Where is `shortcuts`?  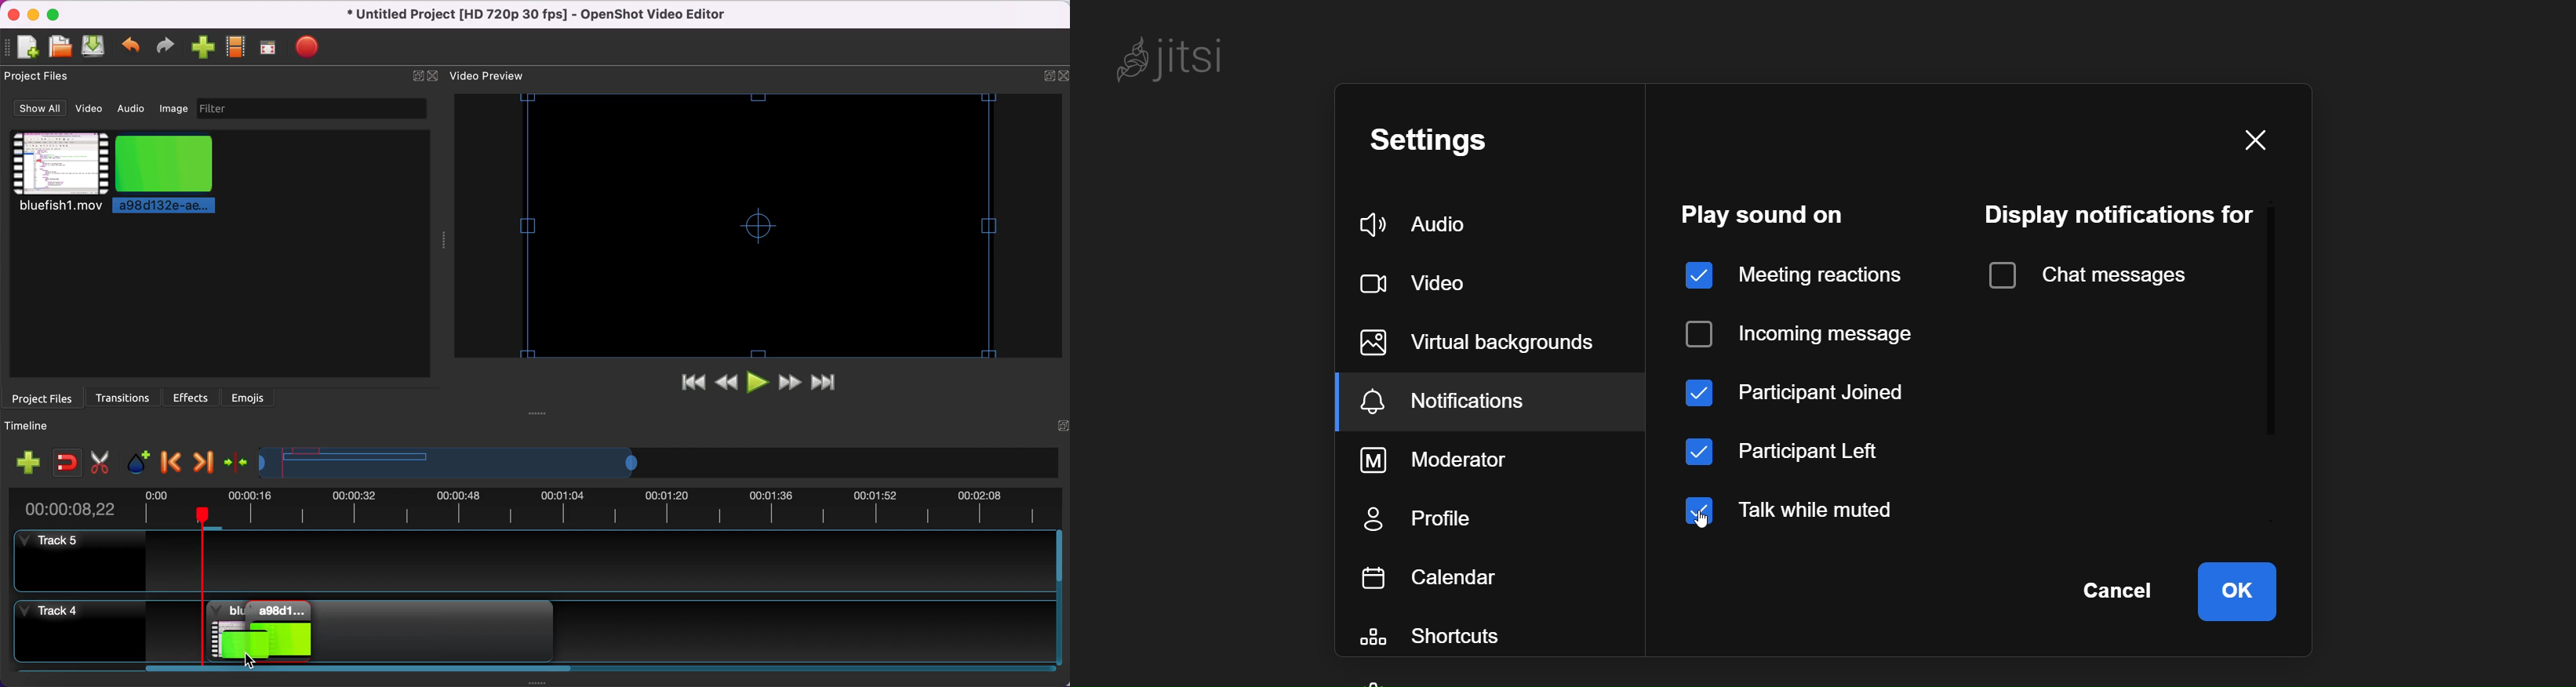 shortcuts is located at coordinates (1437, 634).